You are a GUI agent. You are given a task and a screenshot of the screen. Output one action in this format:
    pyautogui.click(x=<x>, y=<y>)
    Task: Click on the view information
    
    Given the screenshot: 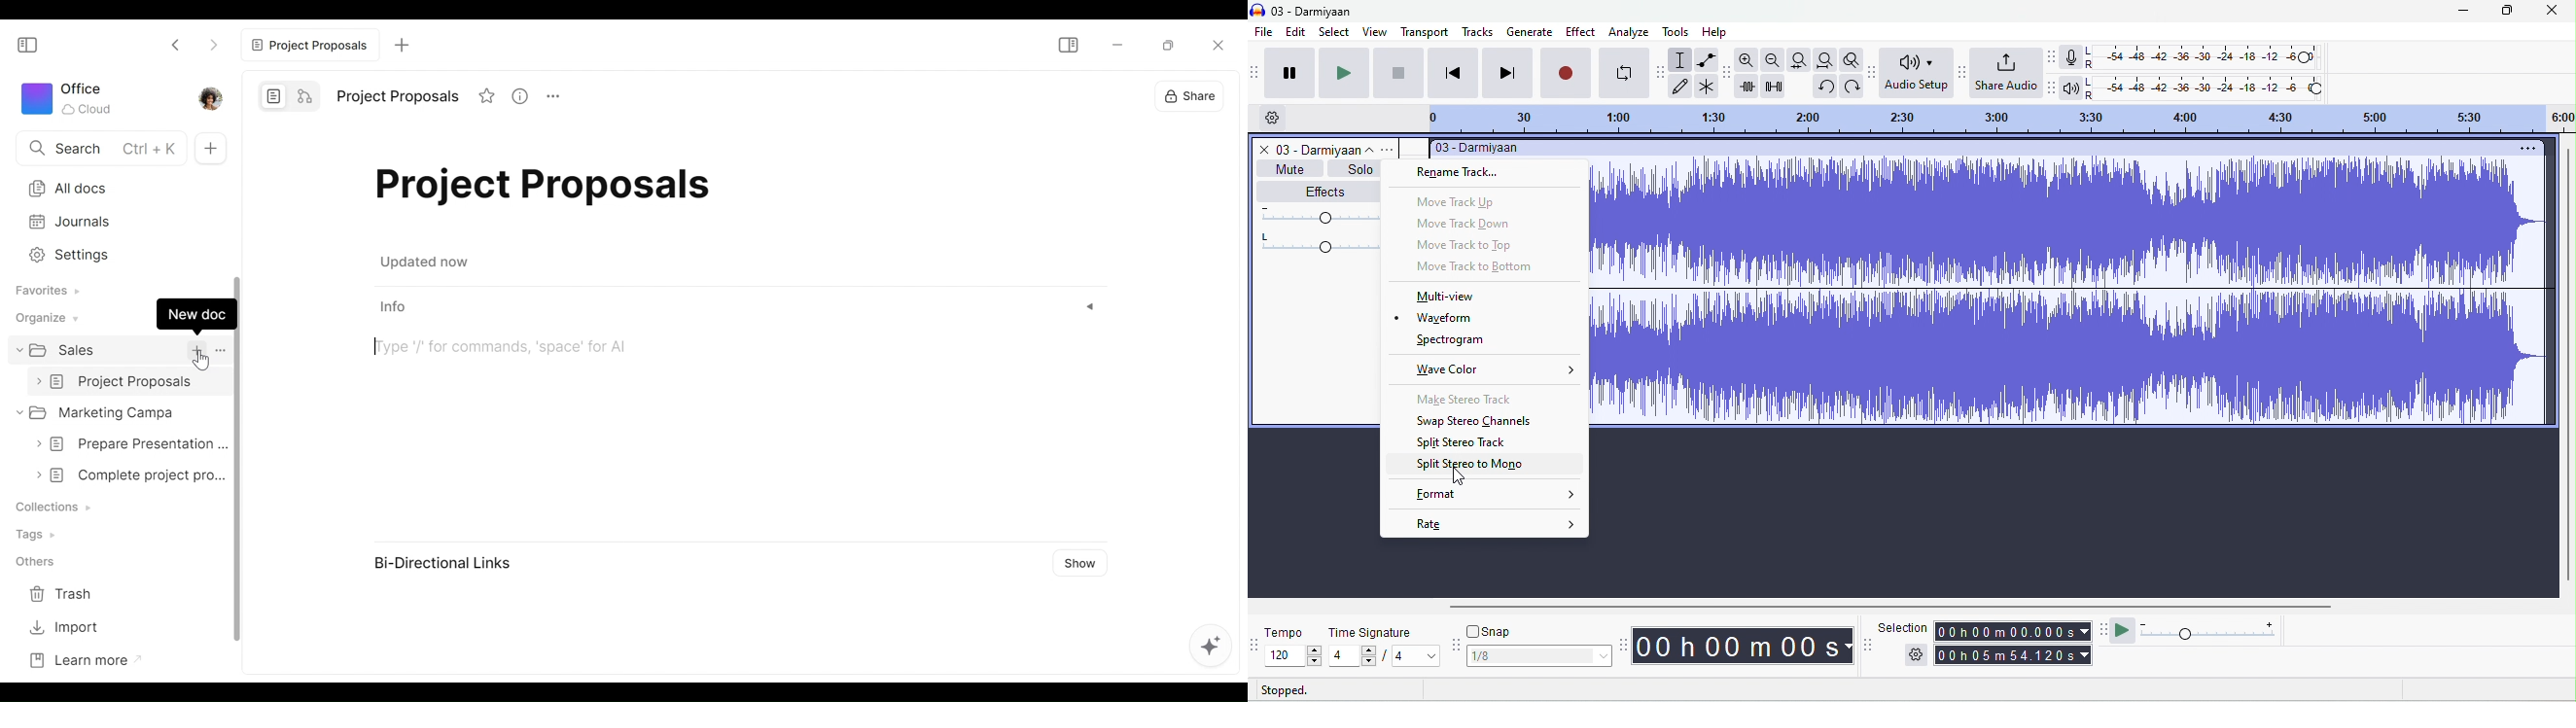 What is the action you would take?
    pyautogui.click(x=520, y=97)
    